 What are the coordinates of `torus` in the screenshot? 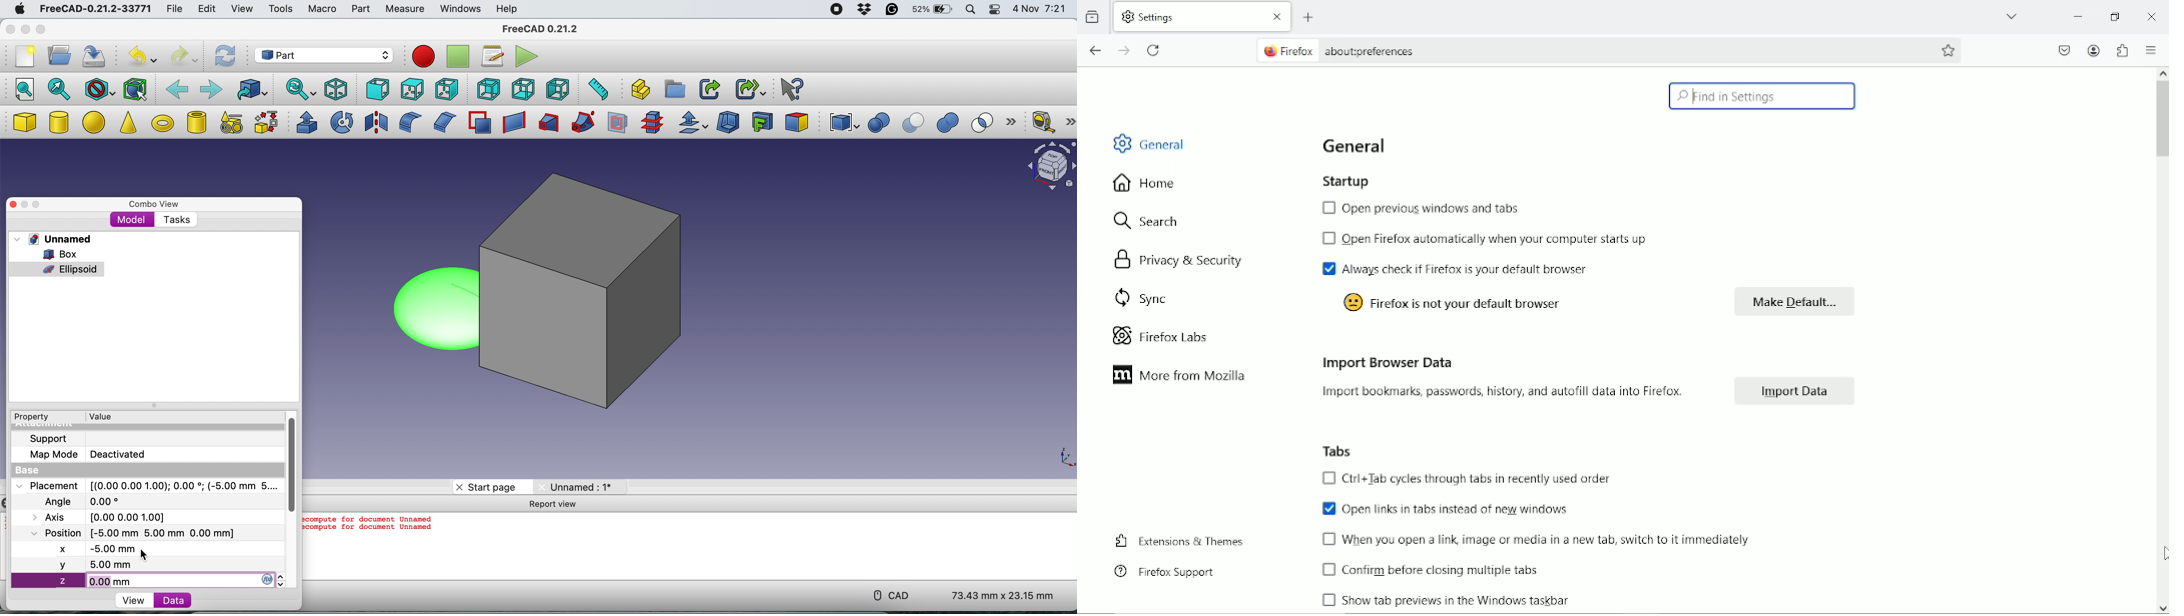 It's located at (162, 123).